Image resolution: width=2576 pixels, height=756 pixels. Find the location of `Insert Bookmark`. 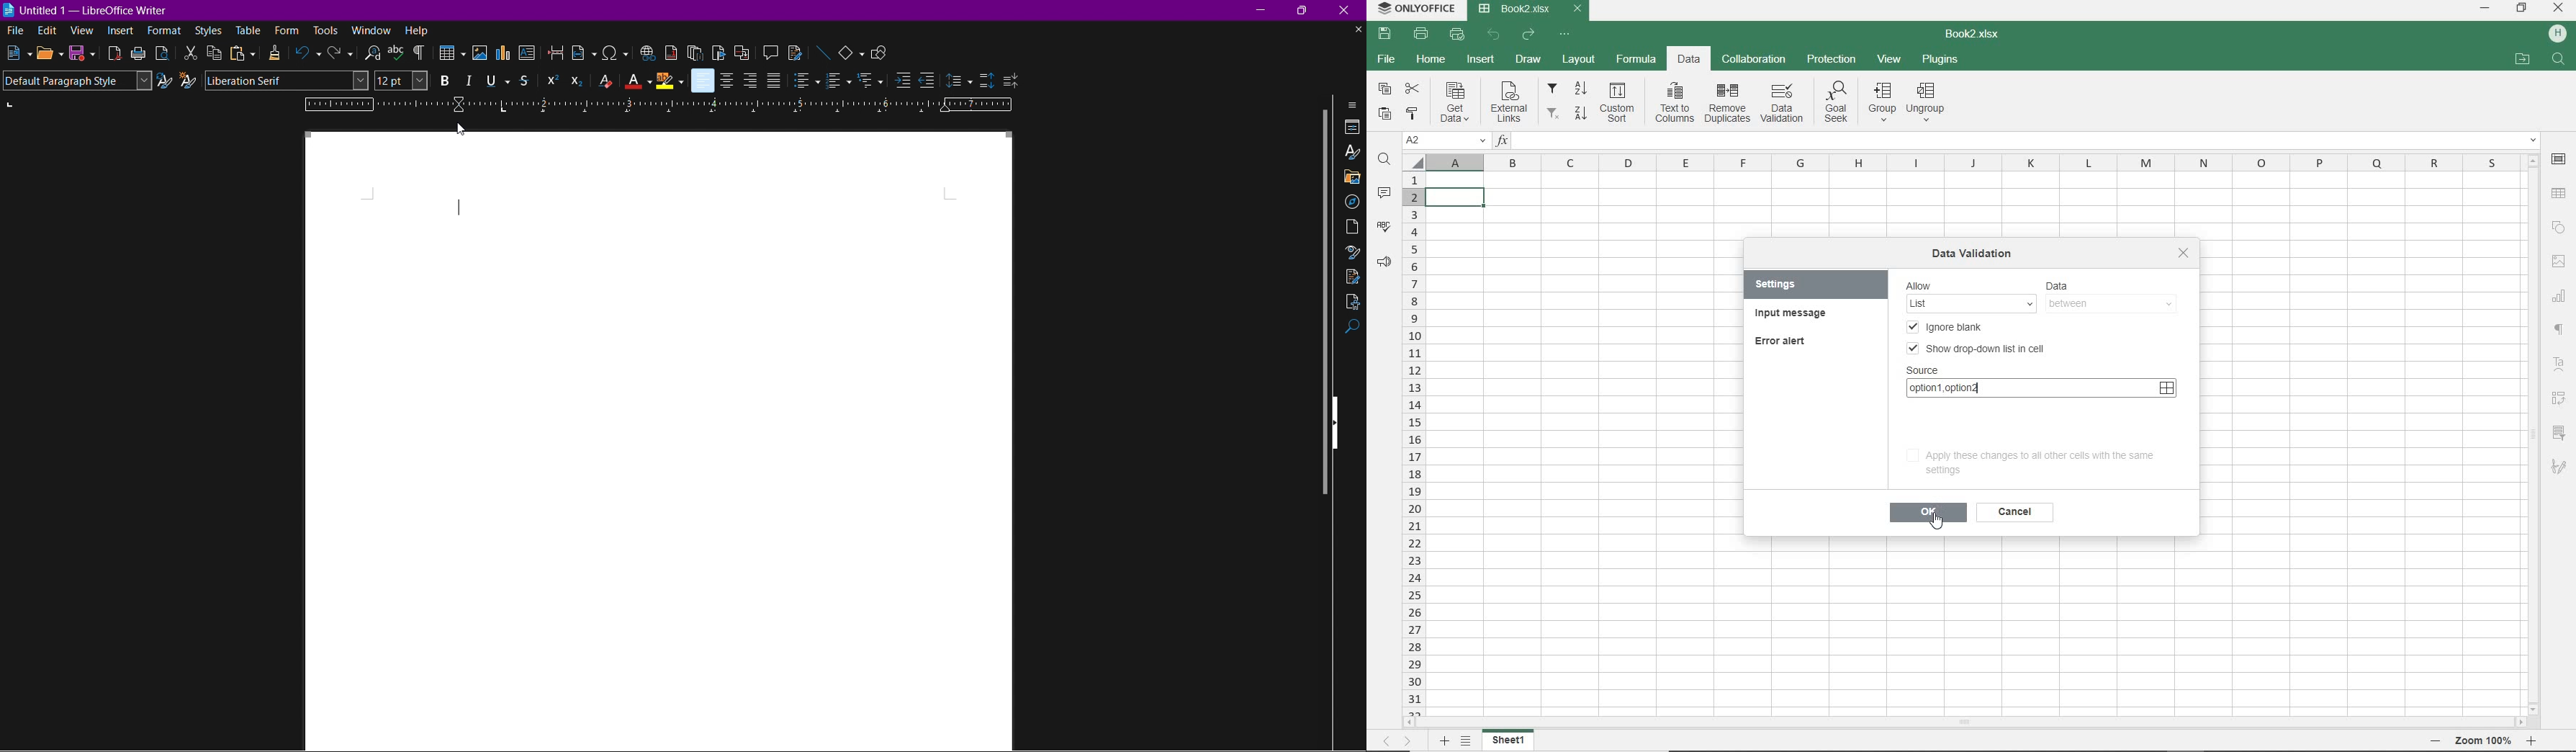

Insert Bookmark is located at coordinates (718, 52).